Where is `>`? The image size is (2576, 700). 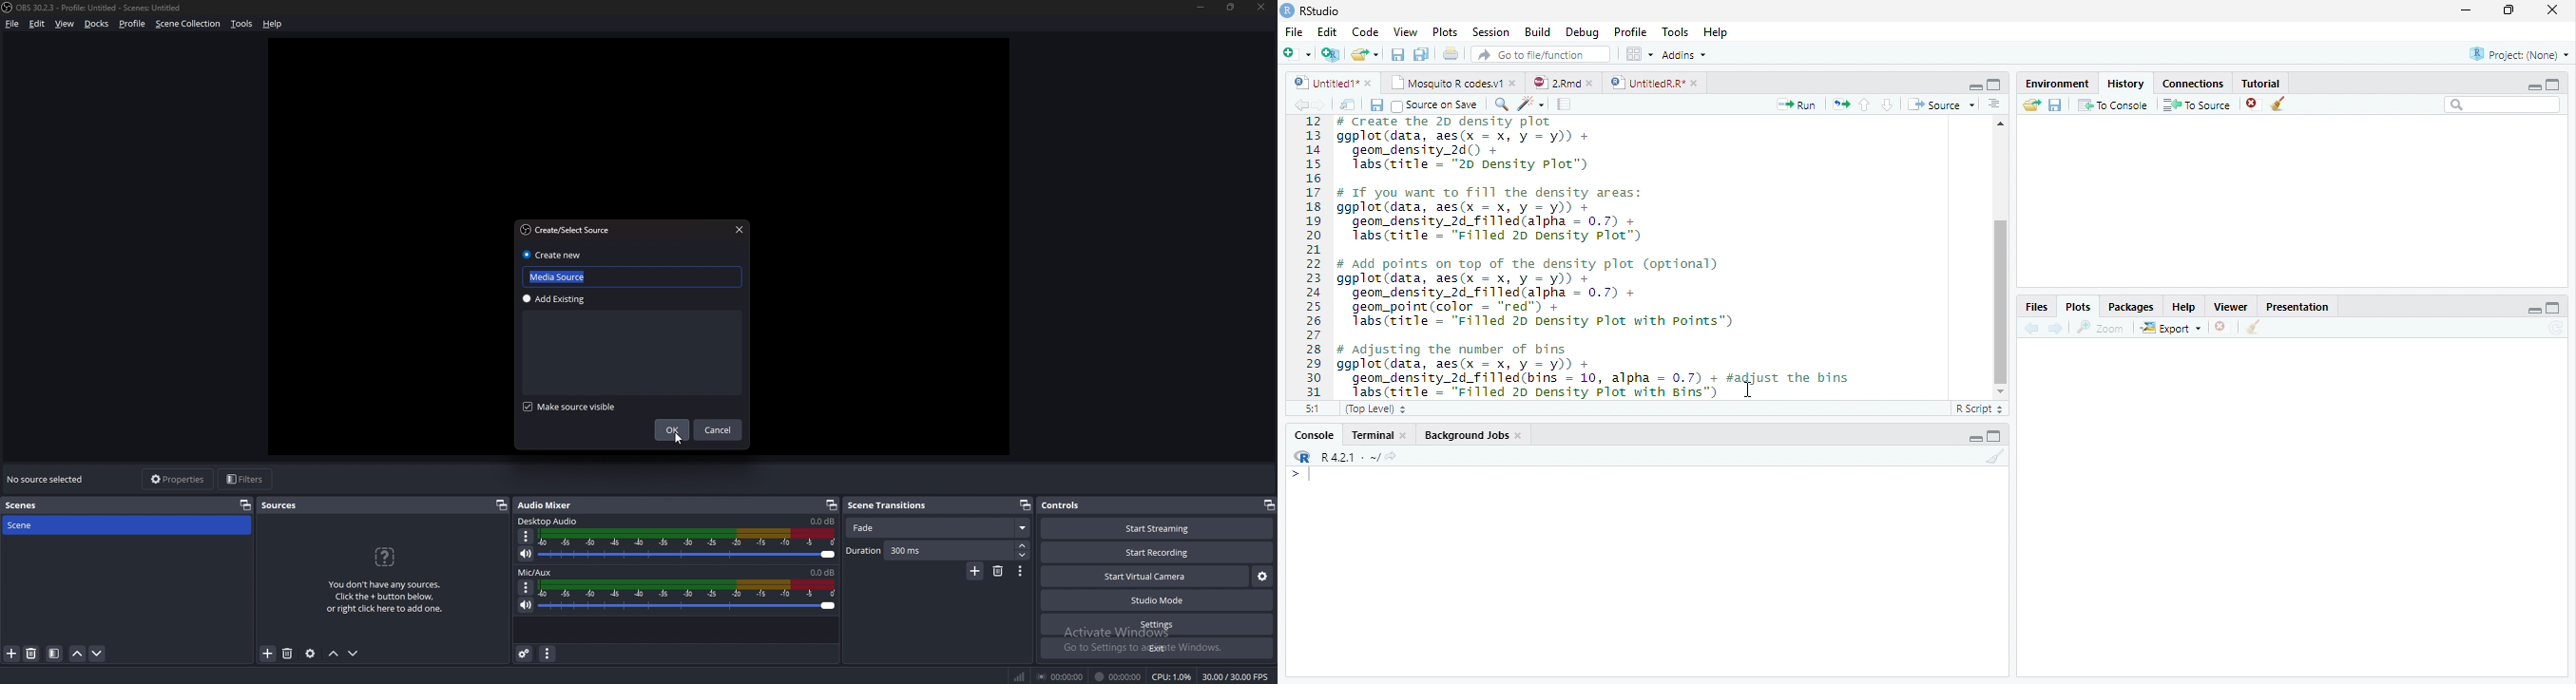
> is located at coordinates (1300, 475).